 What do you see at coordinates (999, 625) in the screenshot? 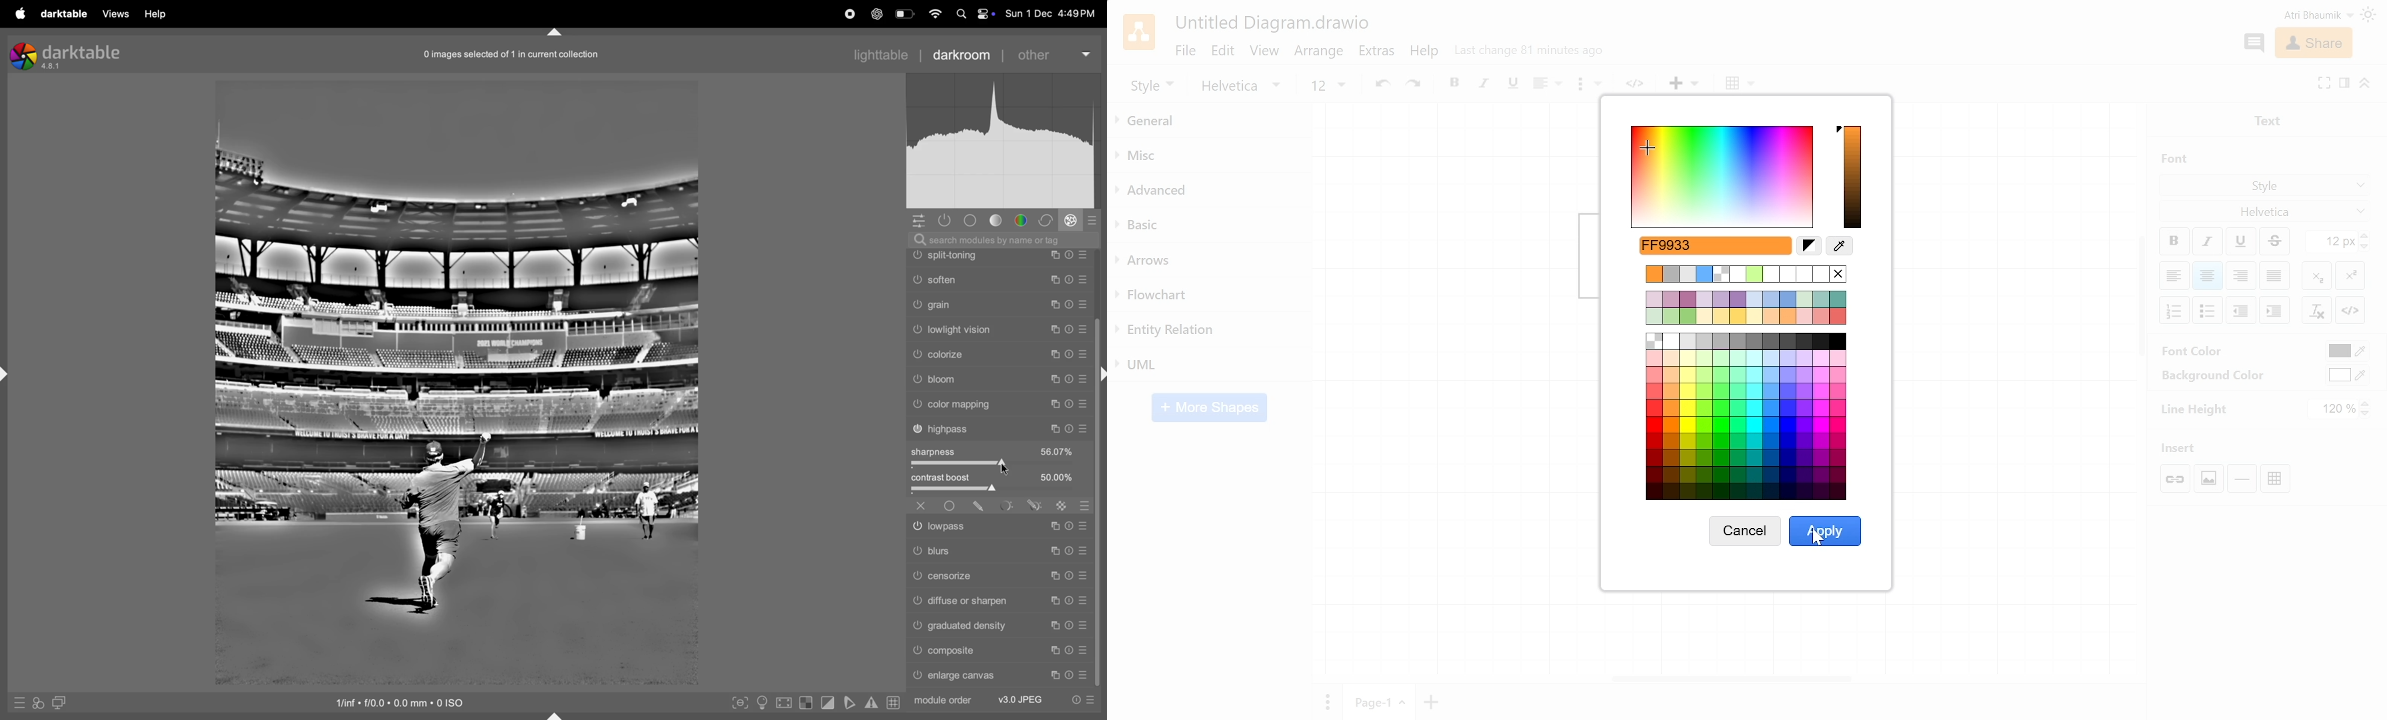
I see `gratitude density` at bounding box center [999, 625].